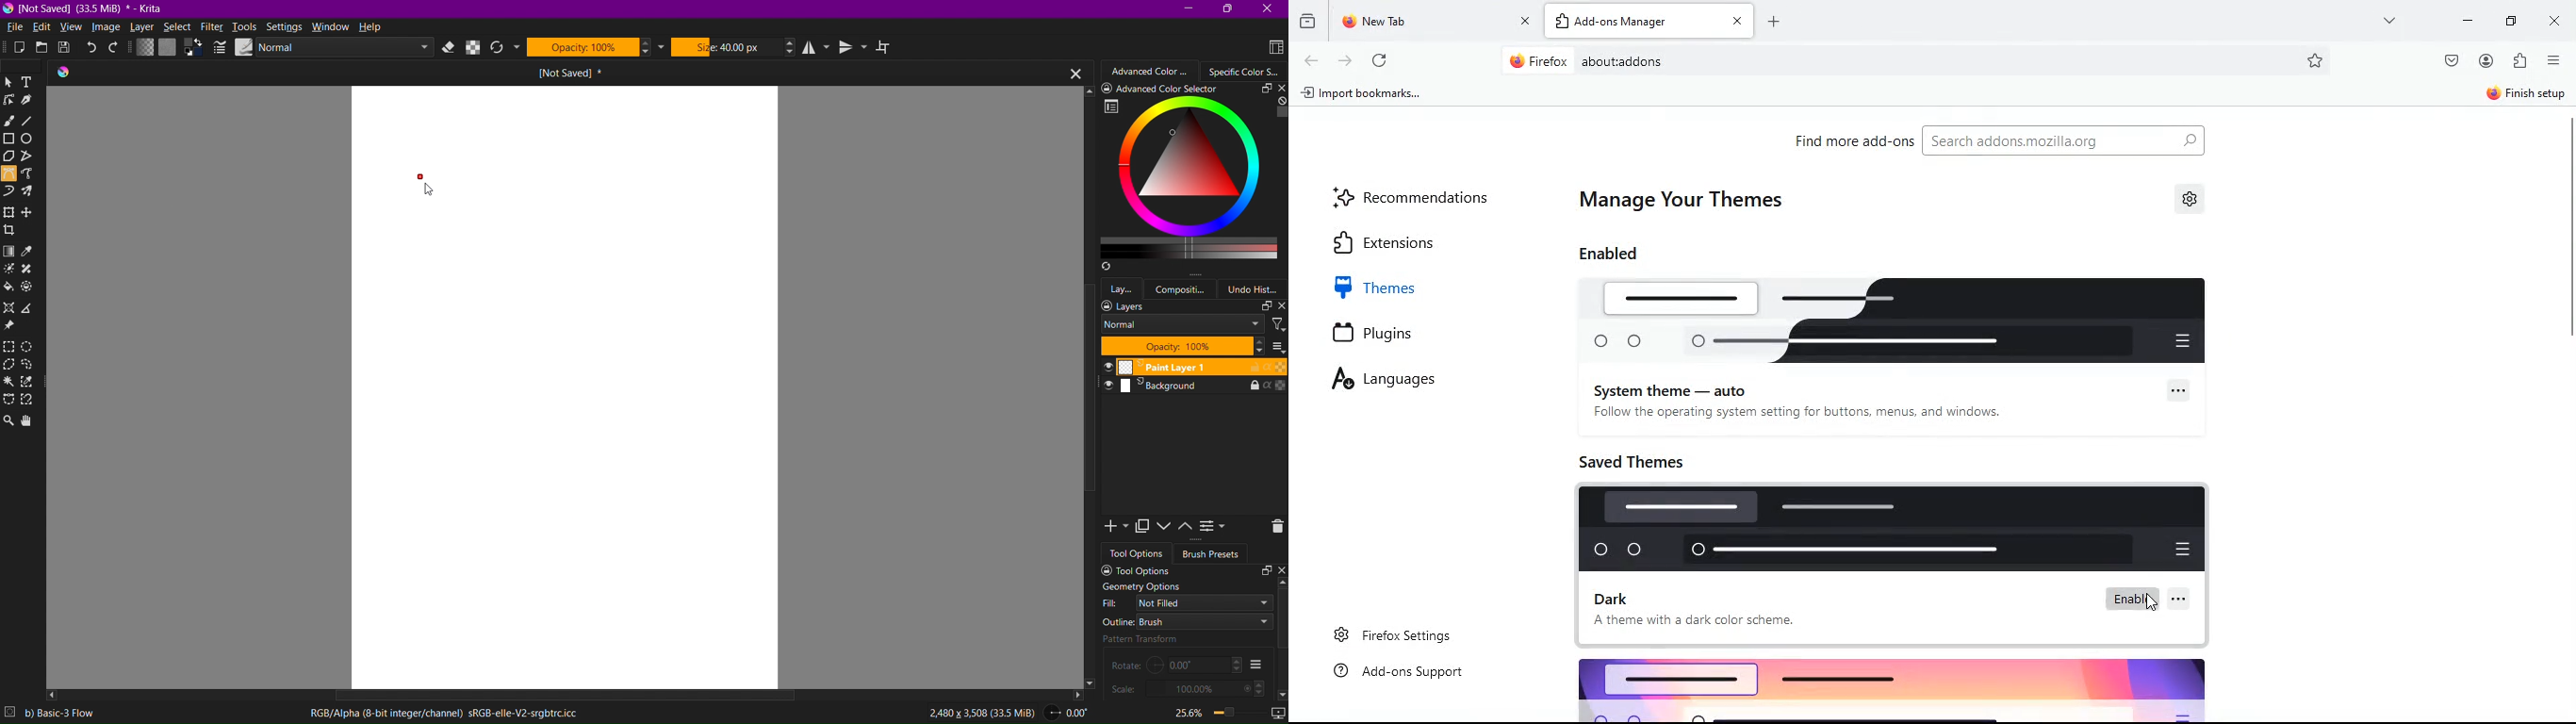 Image resolution: width=2576 pixels, height=728 pixels. Describe the element at coordinates (34, 251) in the screenshot. I see `Sample a color` at that location.